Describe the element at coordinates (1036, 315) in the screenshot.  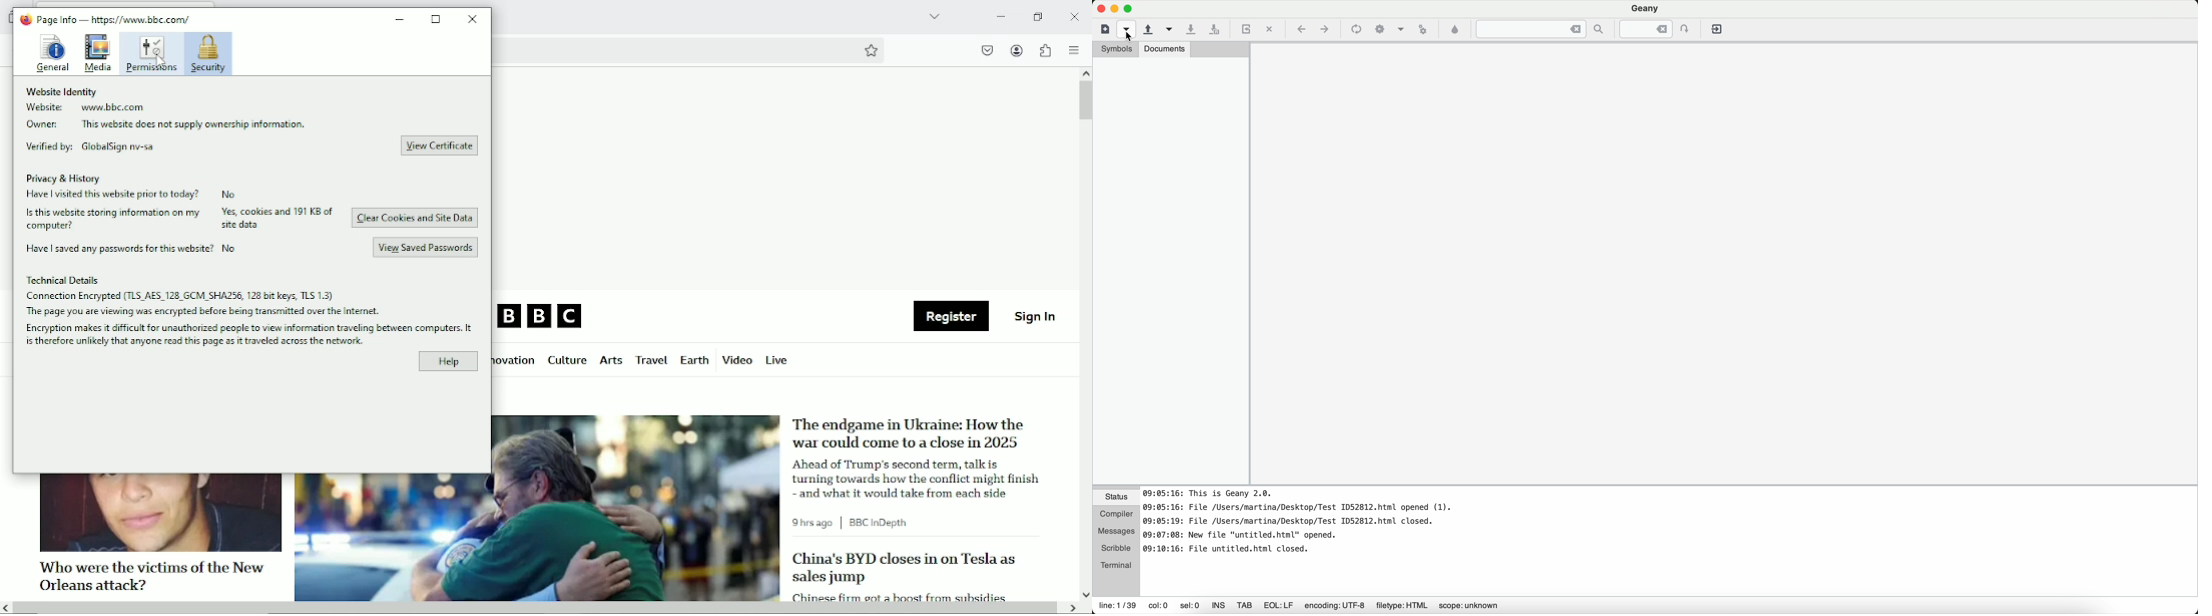
I see `Sign in` at that location.